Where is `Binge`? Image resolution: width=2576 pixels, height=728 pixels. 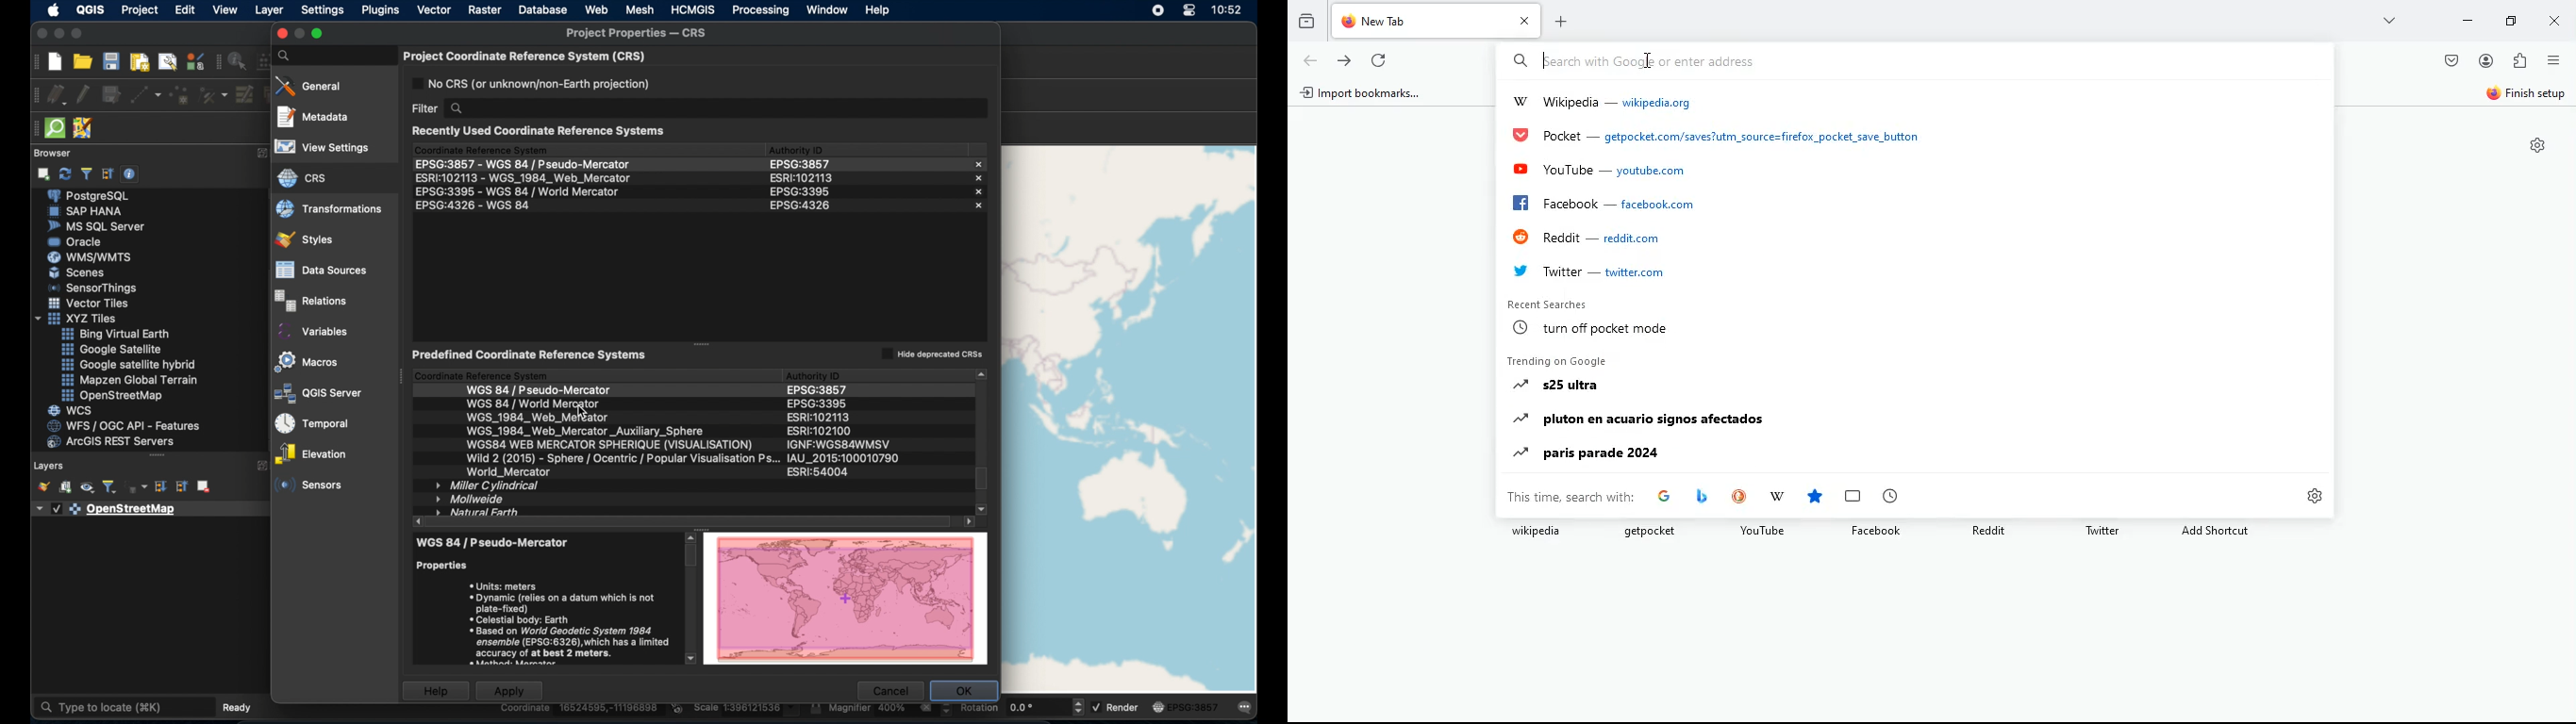 Binge is located at coordinates (1702, 495).